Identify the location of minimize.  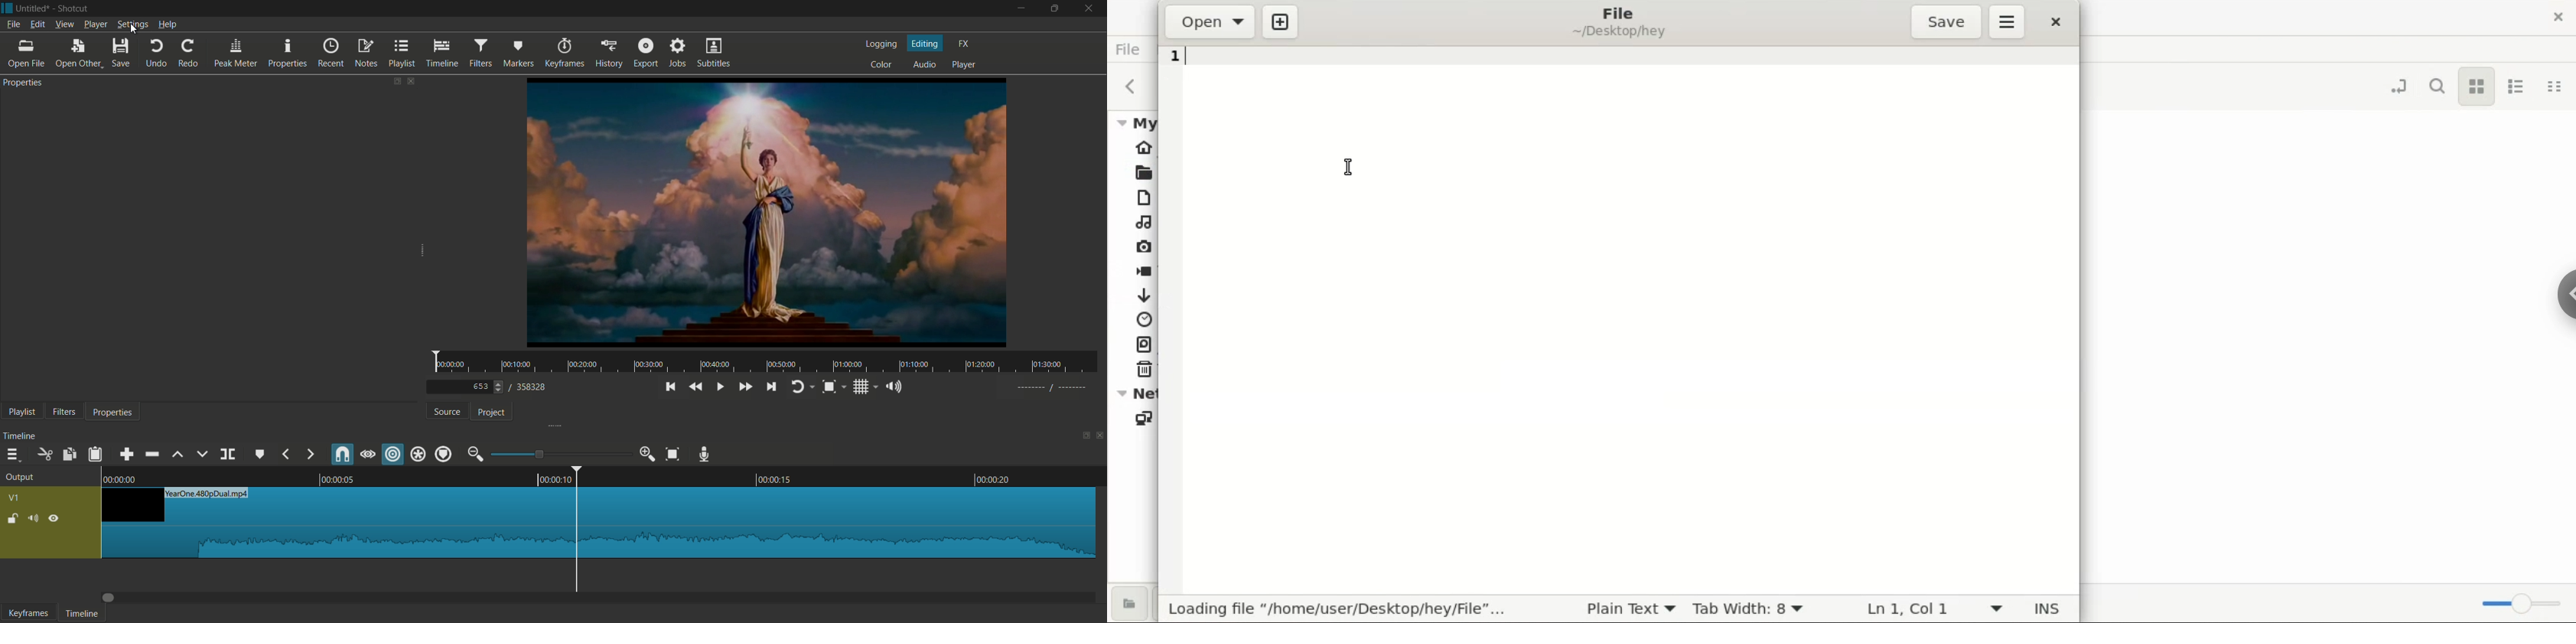
(1020, 9).